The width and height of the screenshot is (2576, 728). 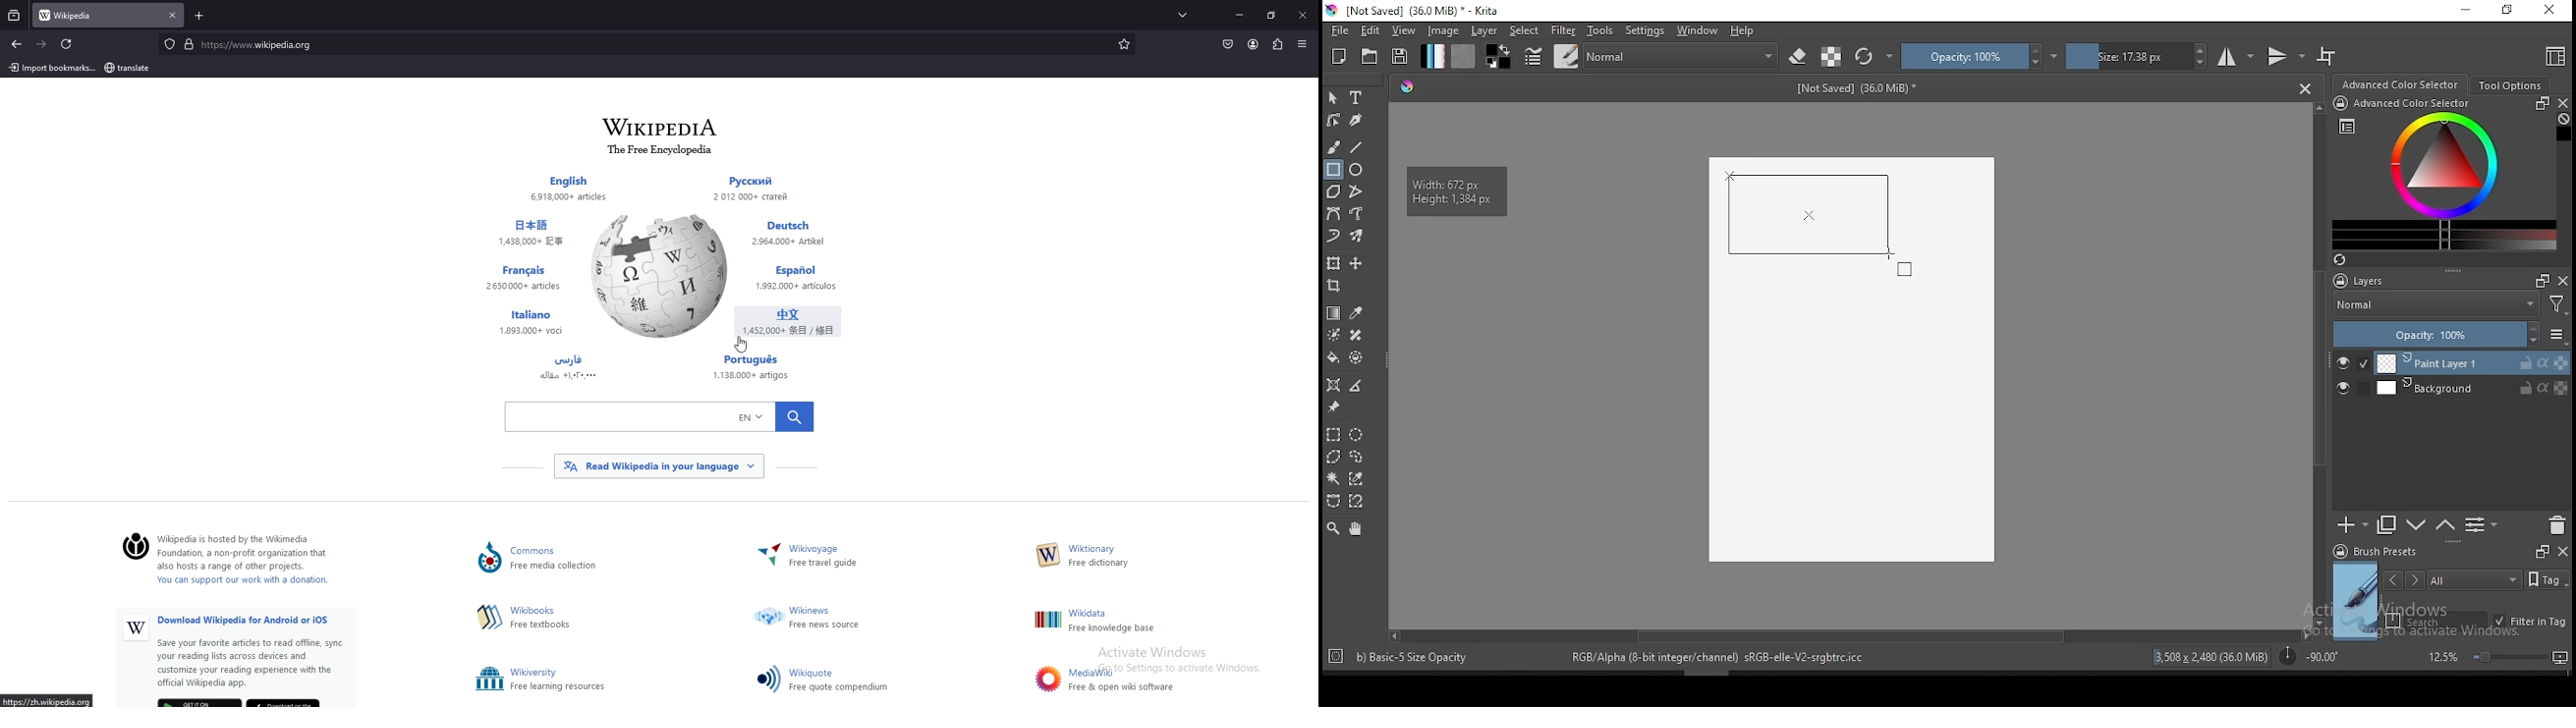 I want to click on windows, so click(x=1698, y=30).